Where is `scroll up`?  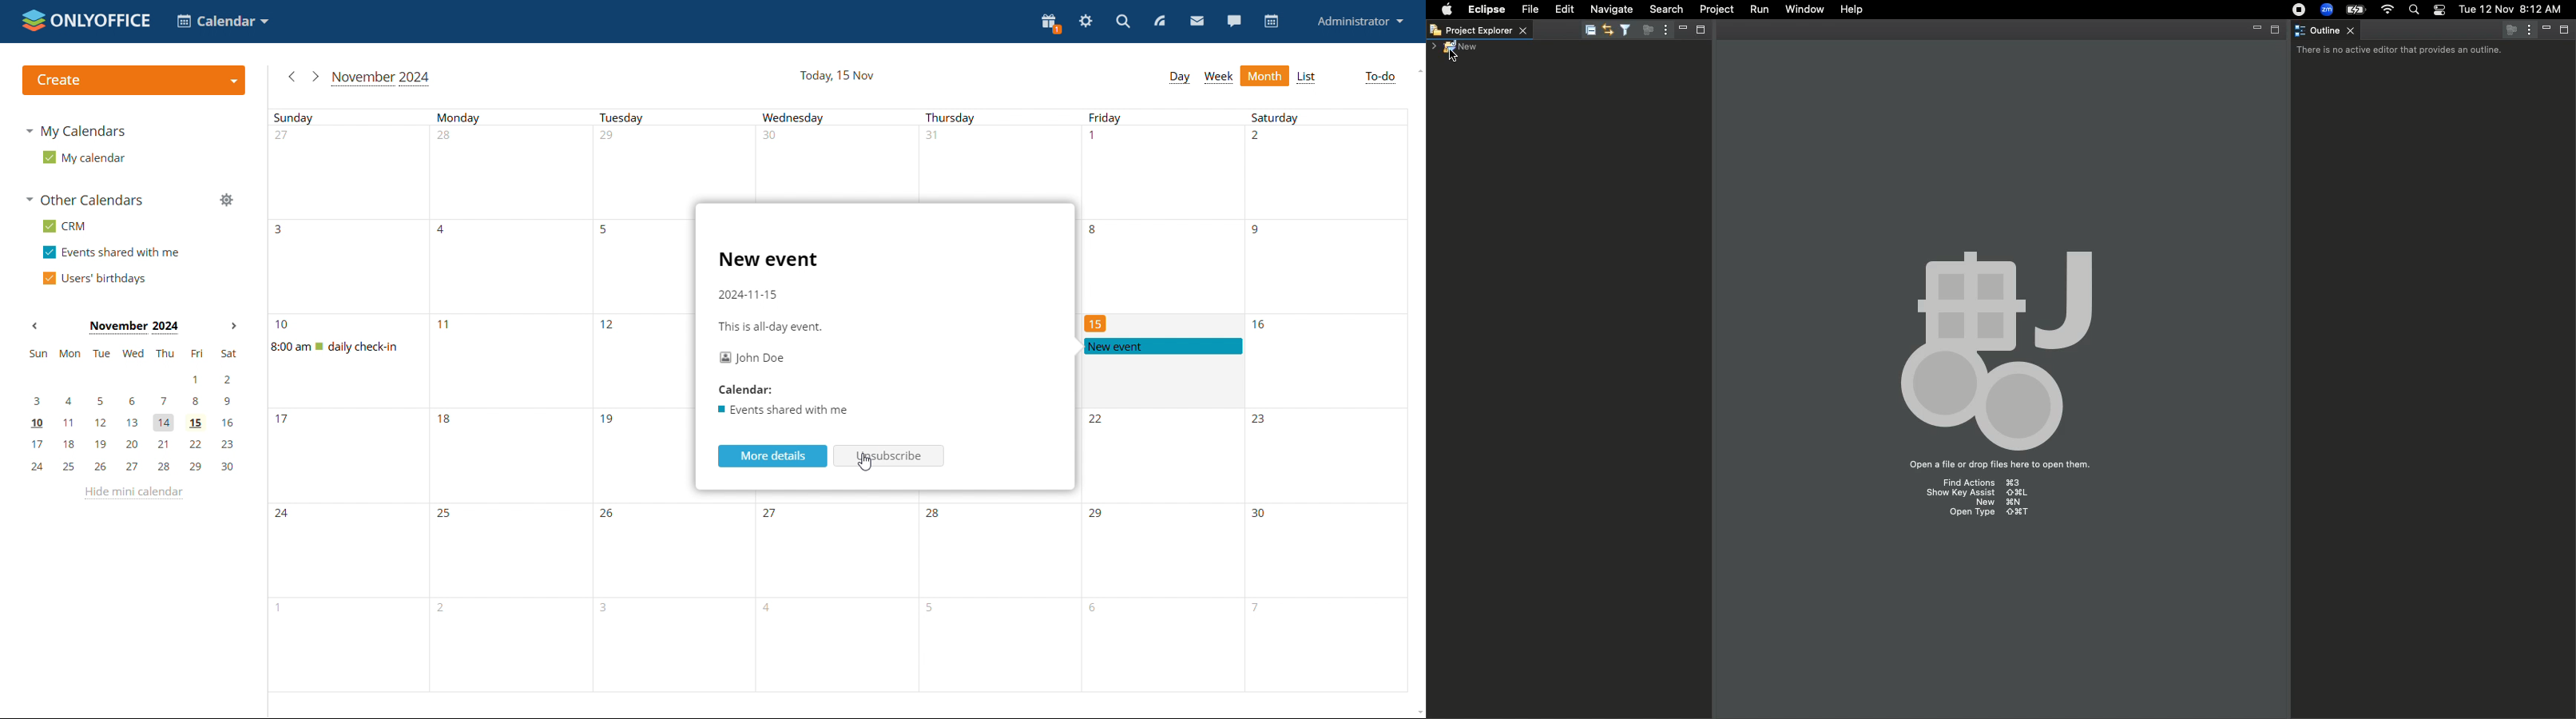
scroll up is located at coordinates (1417, 71).